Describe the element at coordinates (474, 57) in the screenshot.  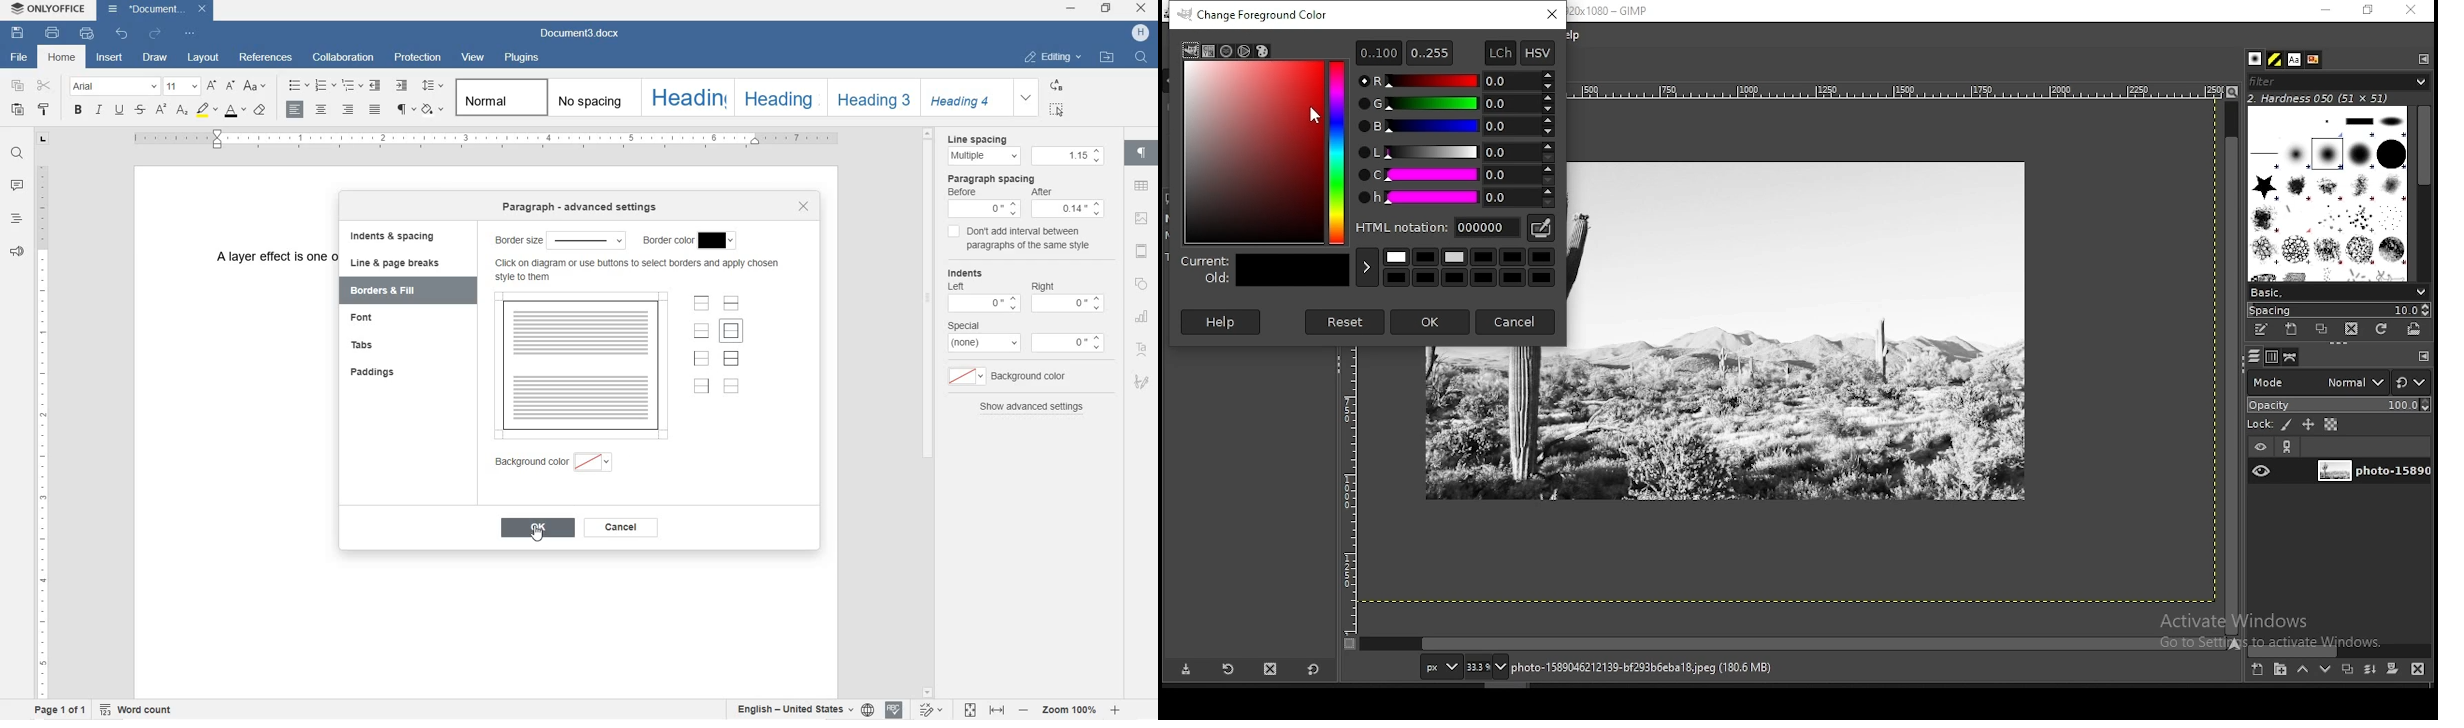
I see `VIEW` at that location.